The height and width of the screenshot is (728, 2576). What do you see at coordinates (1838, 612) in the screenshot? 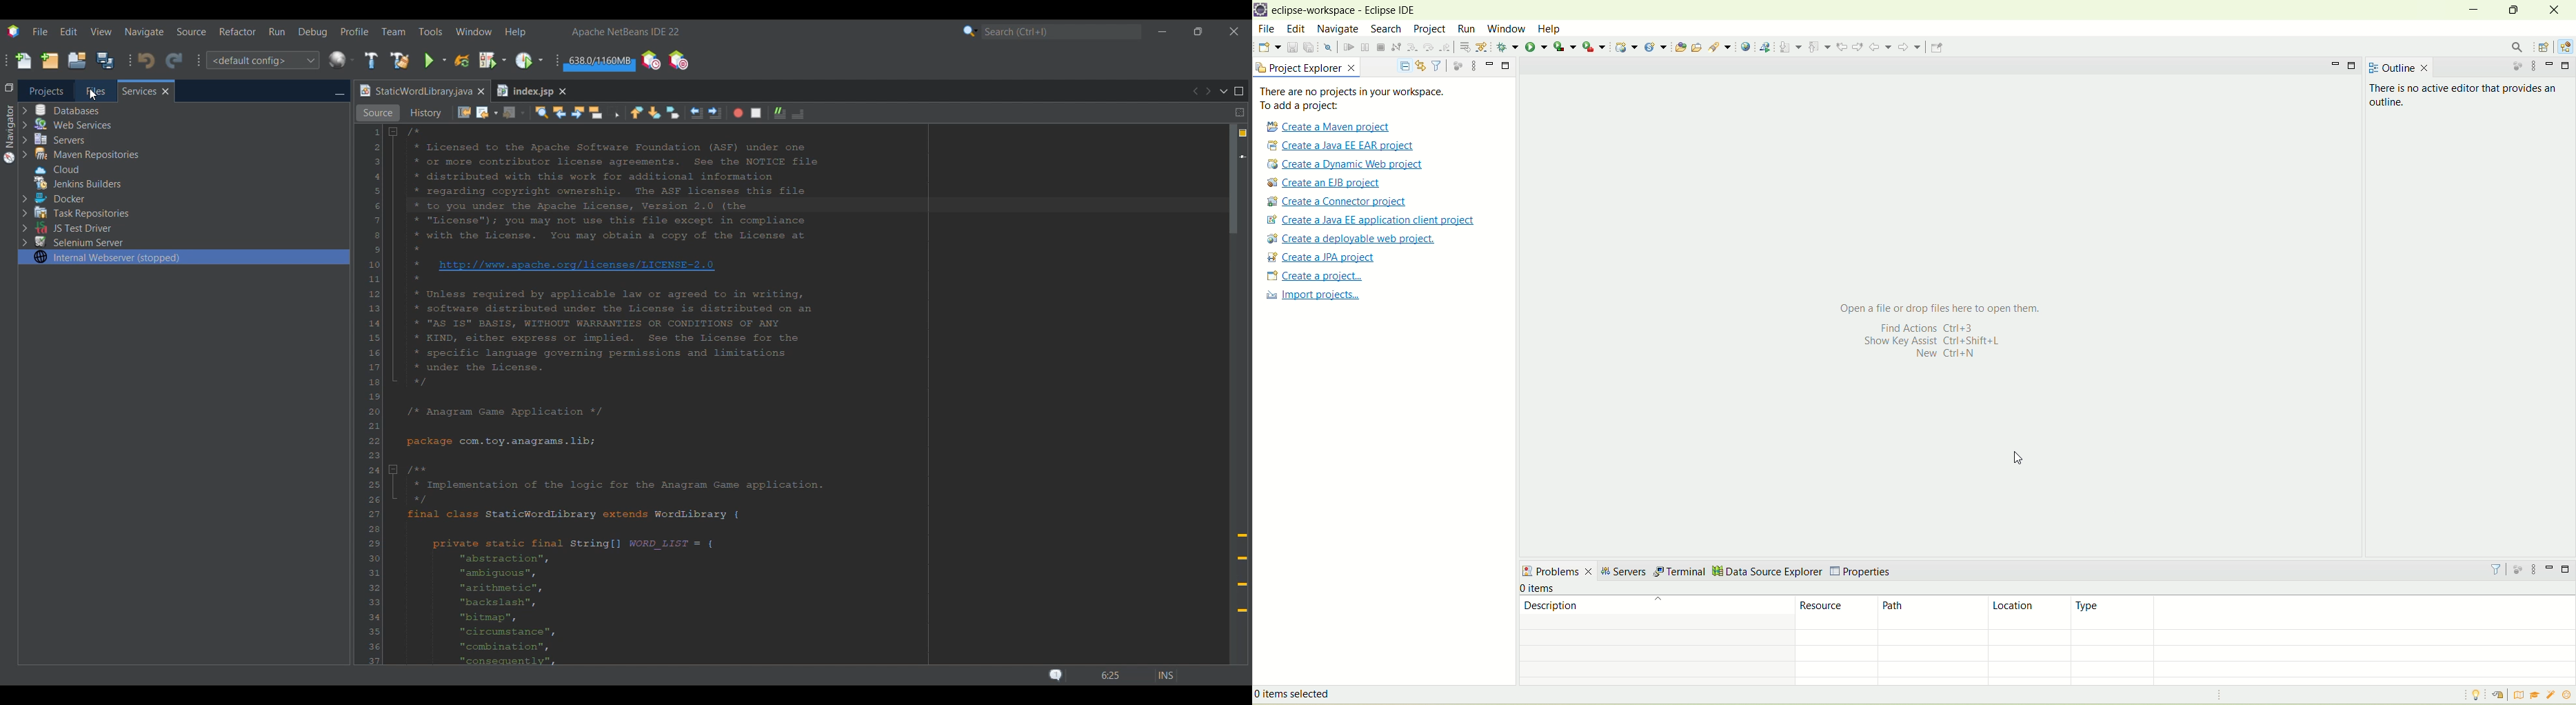
I see `resource` at bounding box center [1838, 612].